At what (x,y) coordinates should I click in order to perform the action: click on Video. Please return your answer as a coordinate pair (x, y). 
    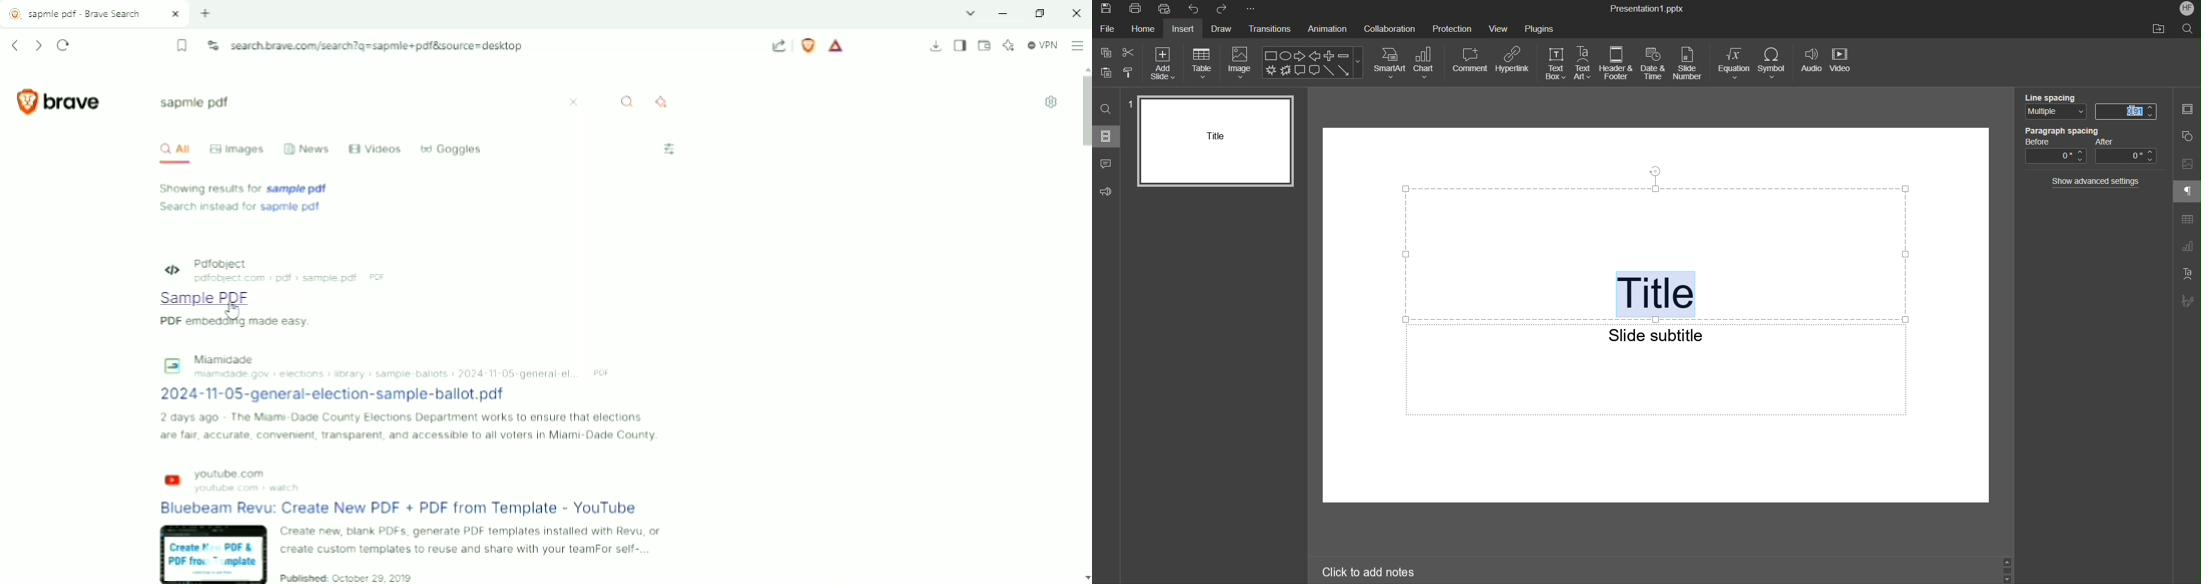
    Looking at the image, I should click on (1844, 65).